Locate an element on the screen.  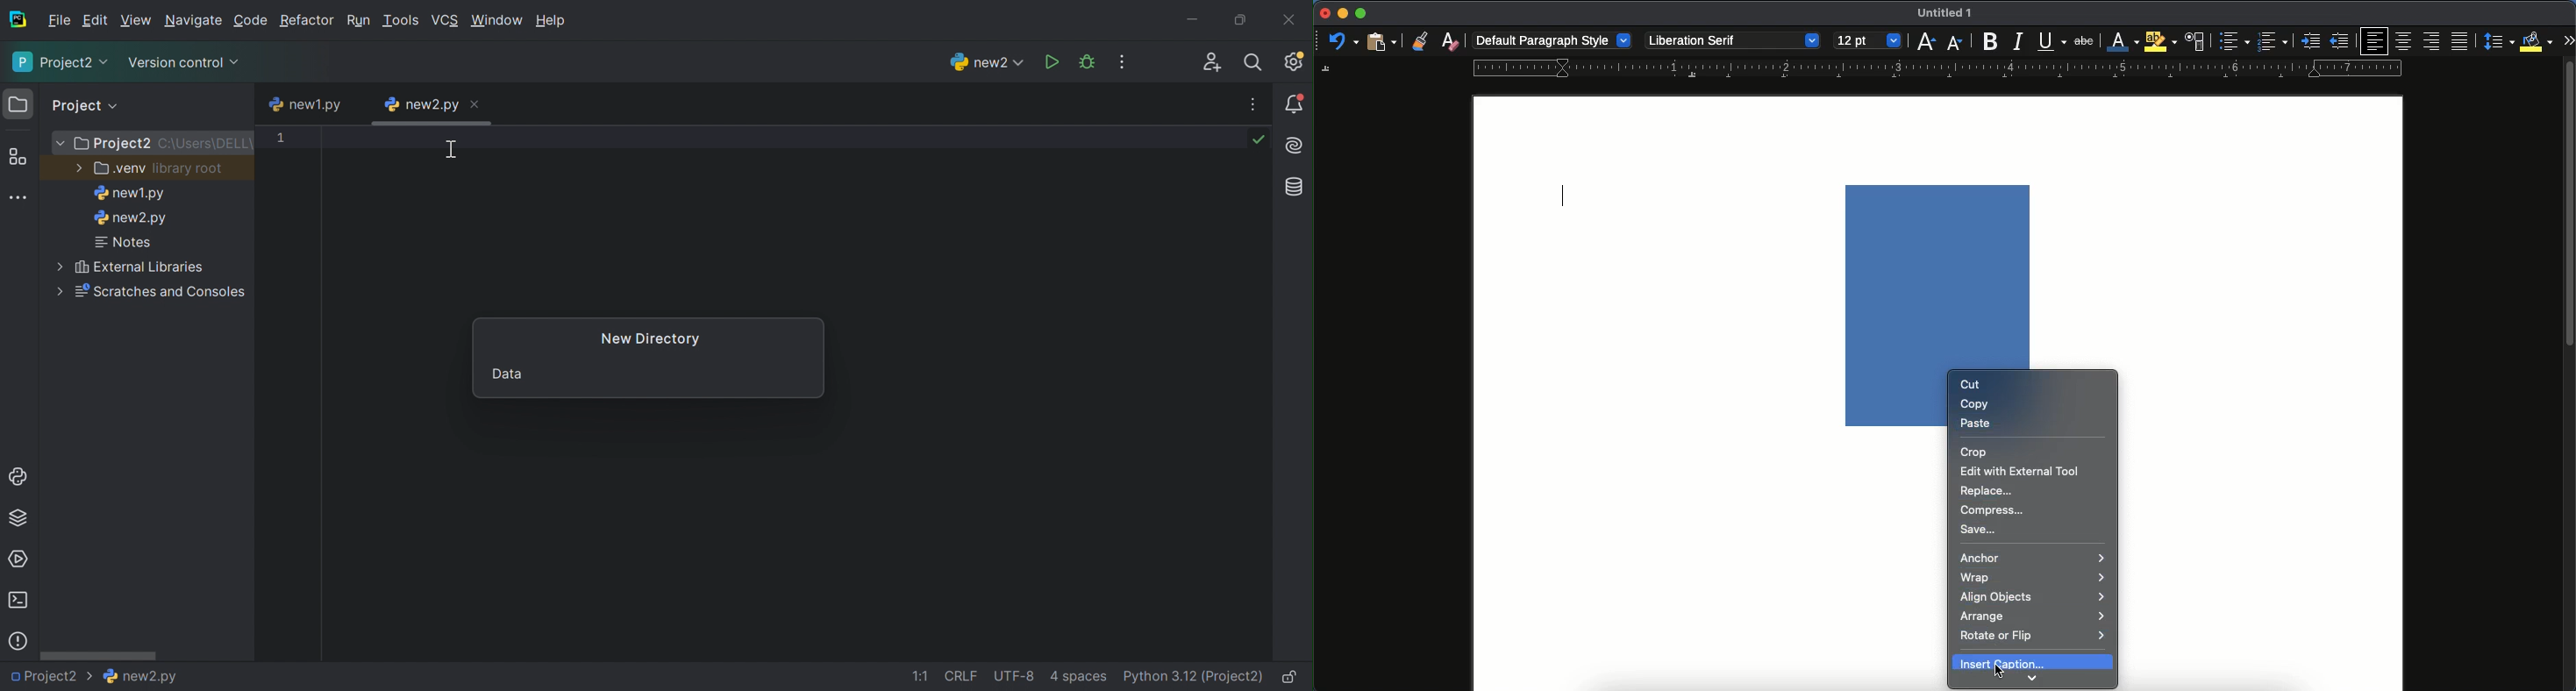
compress is located at coordinates (1995, 510).